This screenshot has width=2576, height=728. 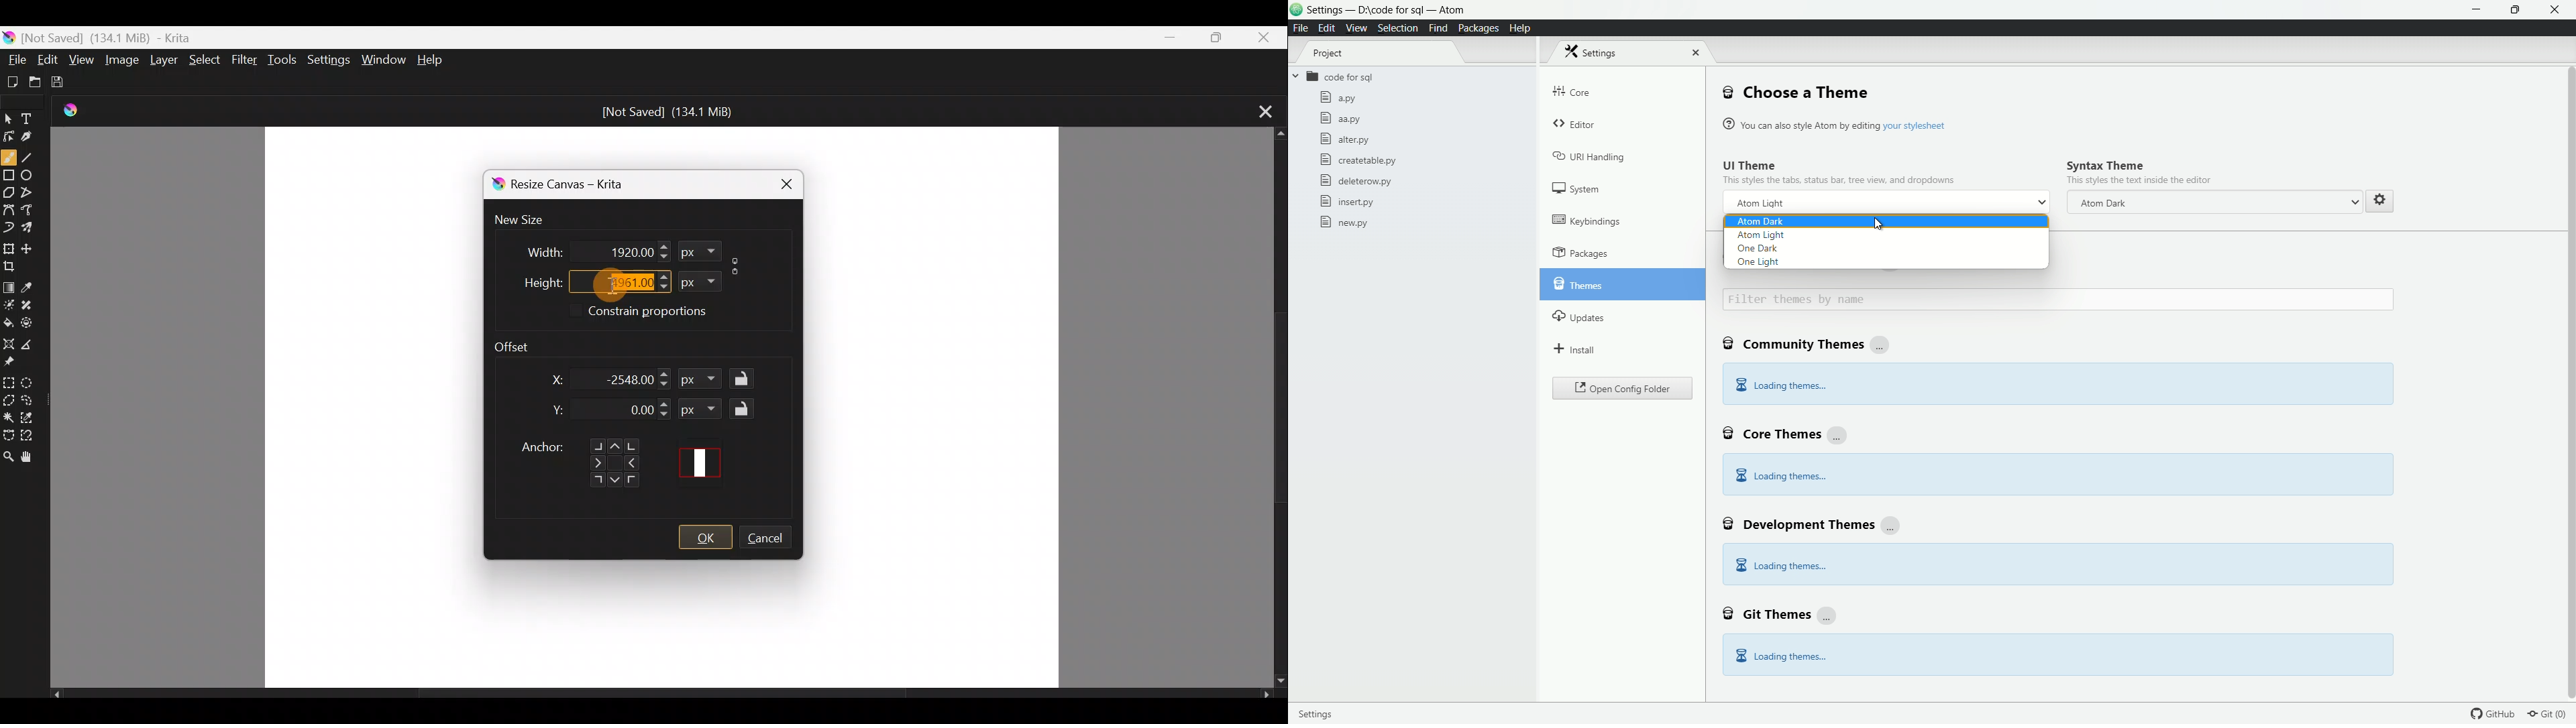 I want to click on syntax theme, so click(x=2105, y=165).